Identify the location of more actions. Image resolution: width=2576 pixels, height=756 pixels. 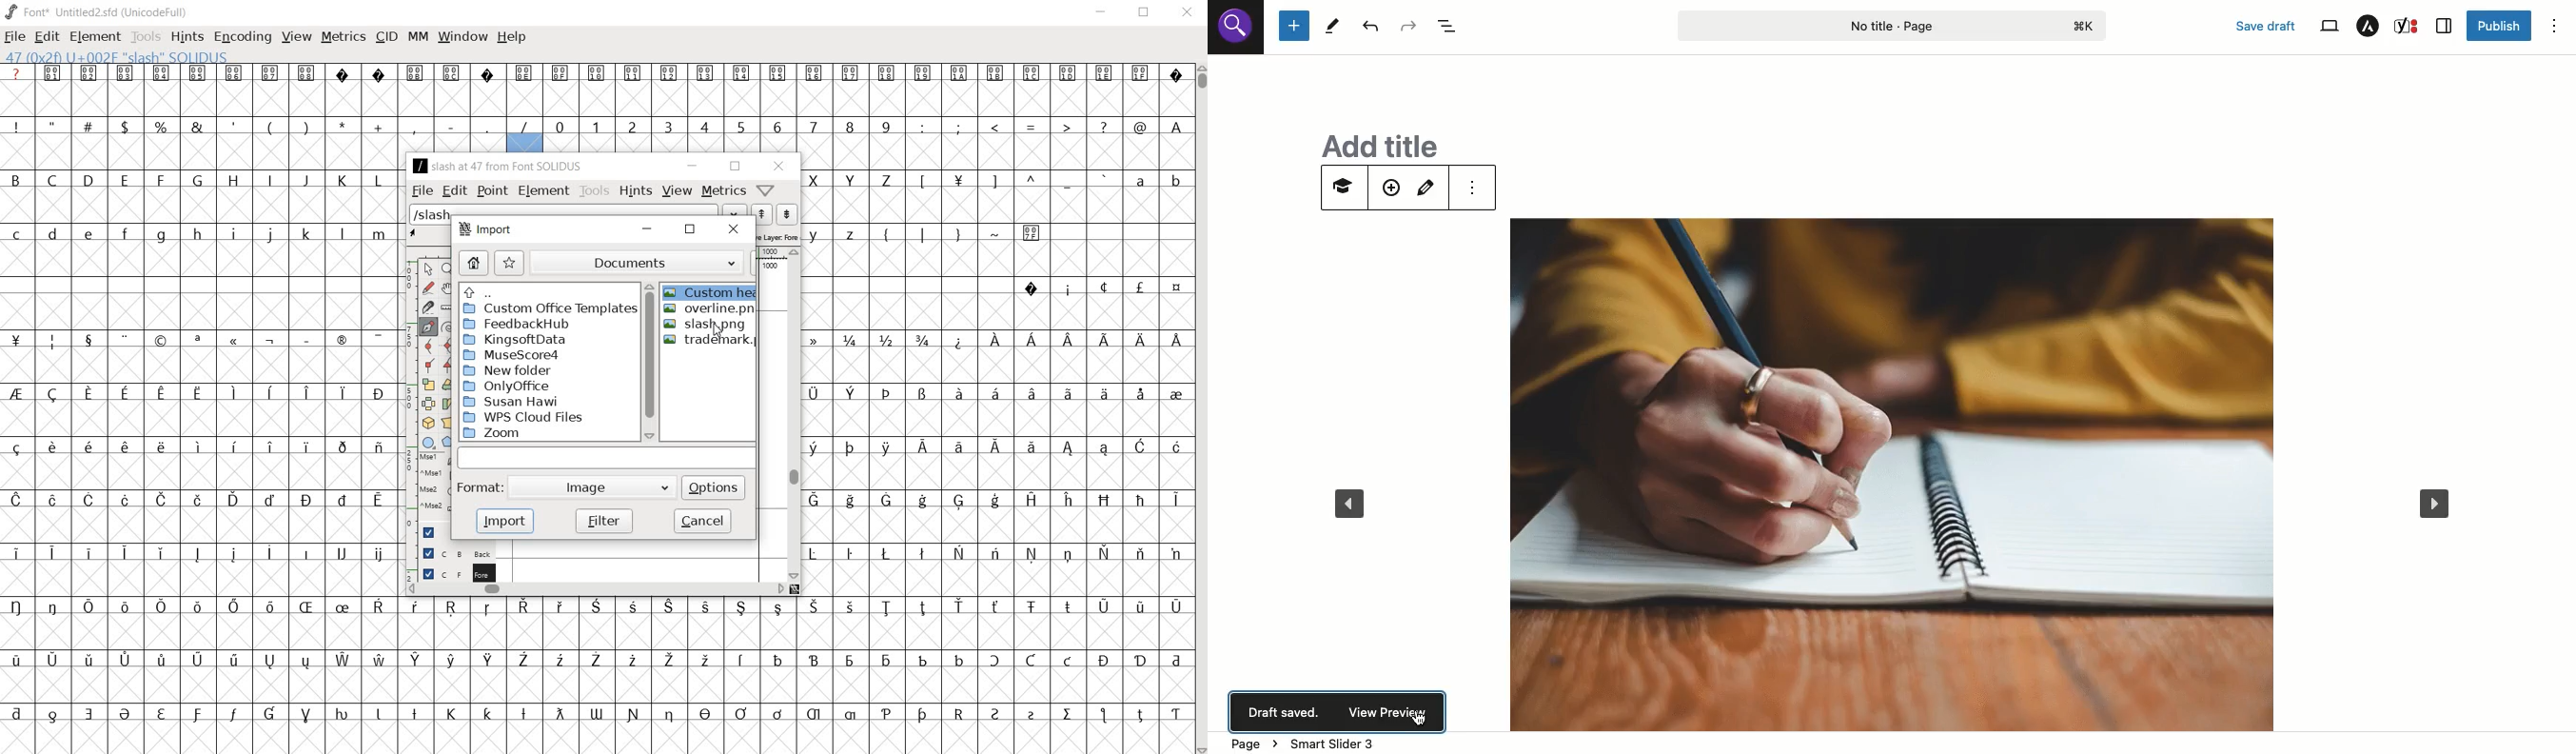
(1474, 187).